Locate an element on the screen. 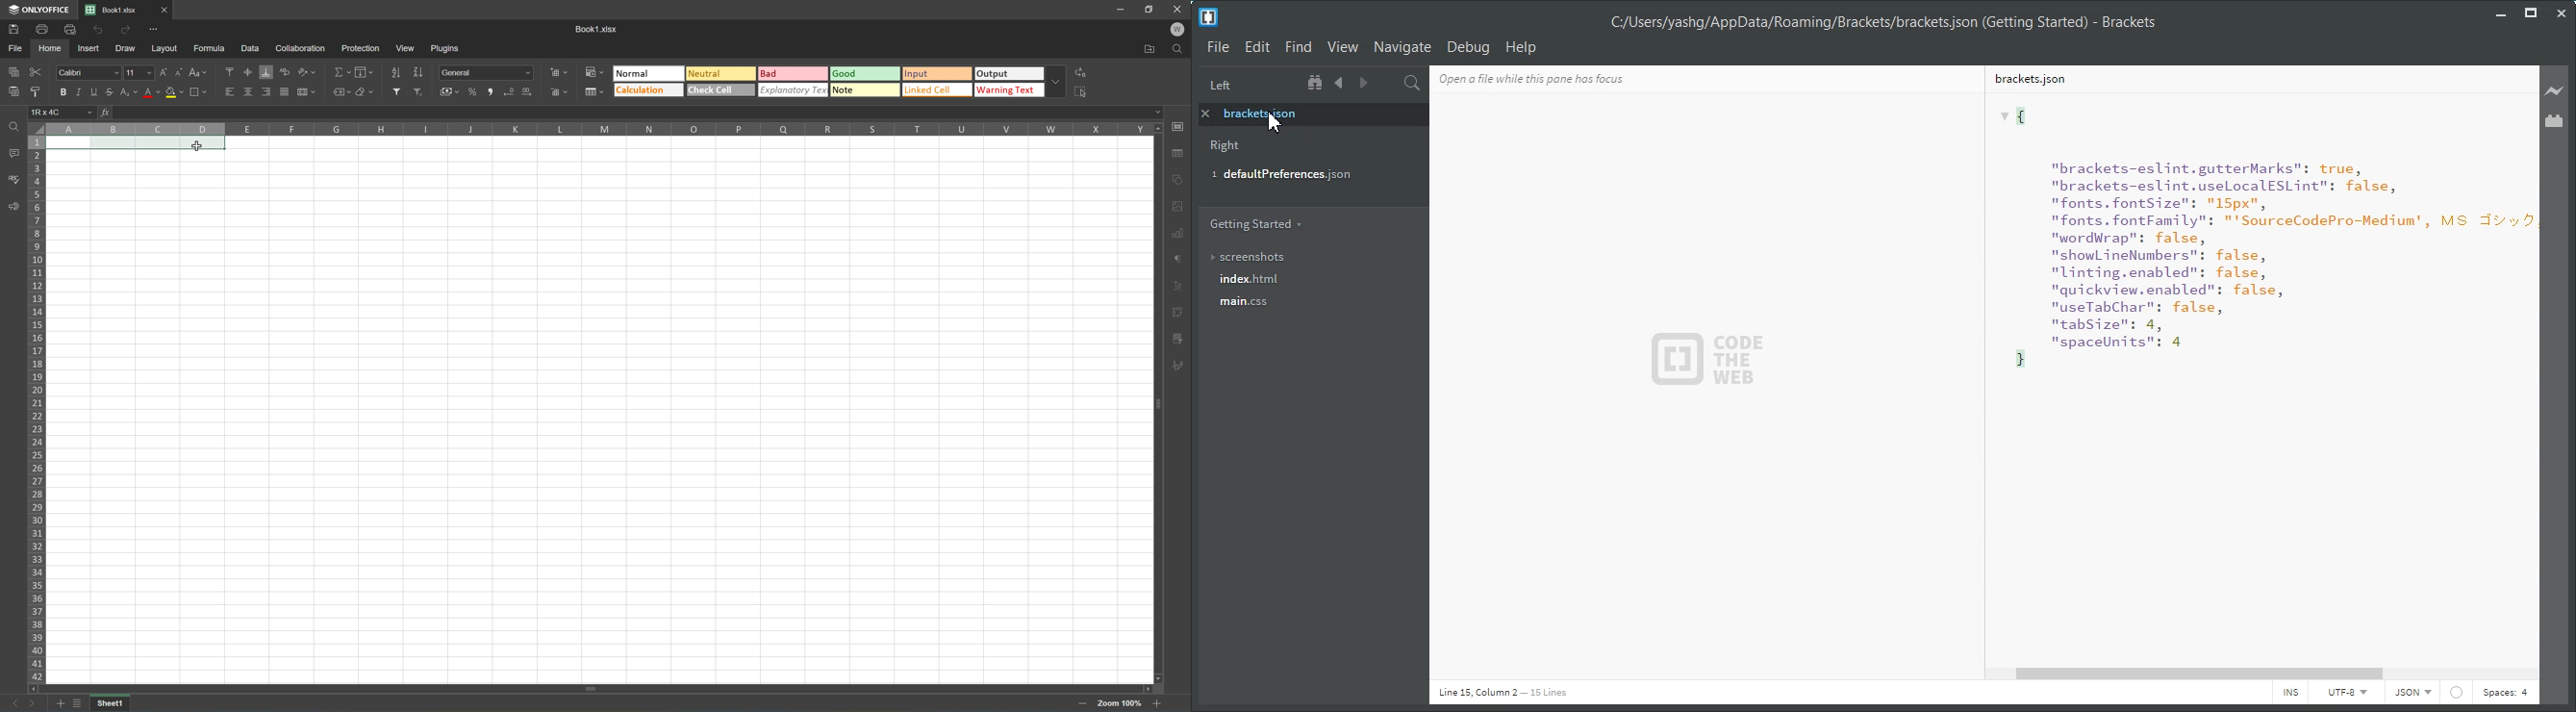 The height and width of the screenshot is (728, 2576). Justified is located at coordinates (284, 93).